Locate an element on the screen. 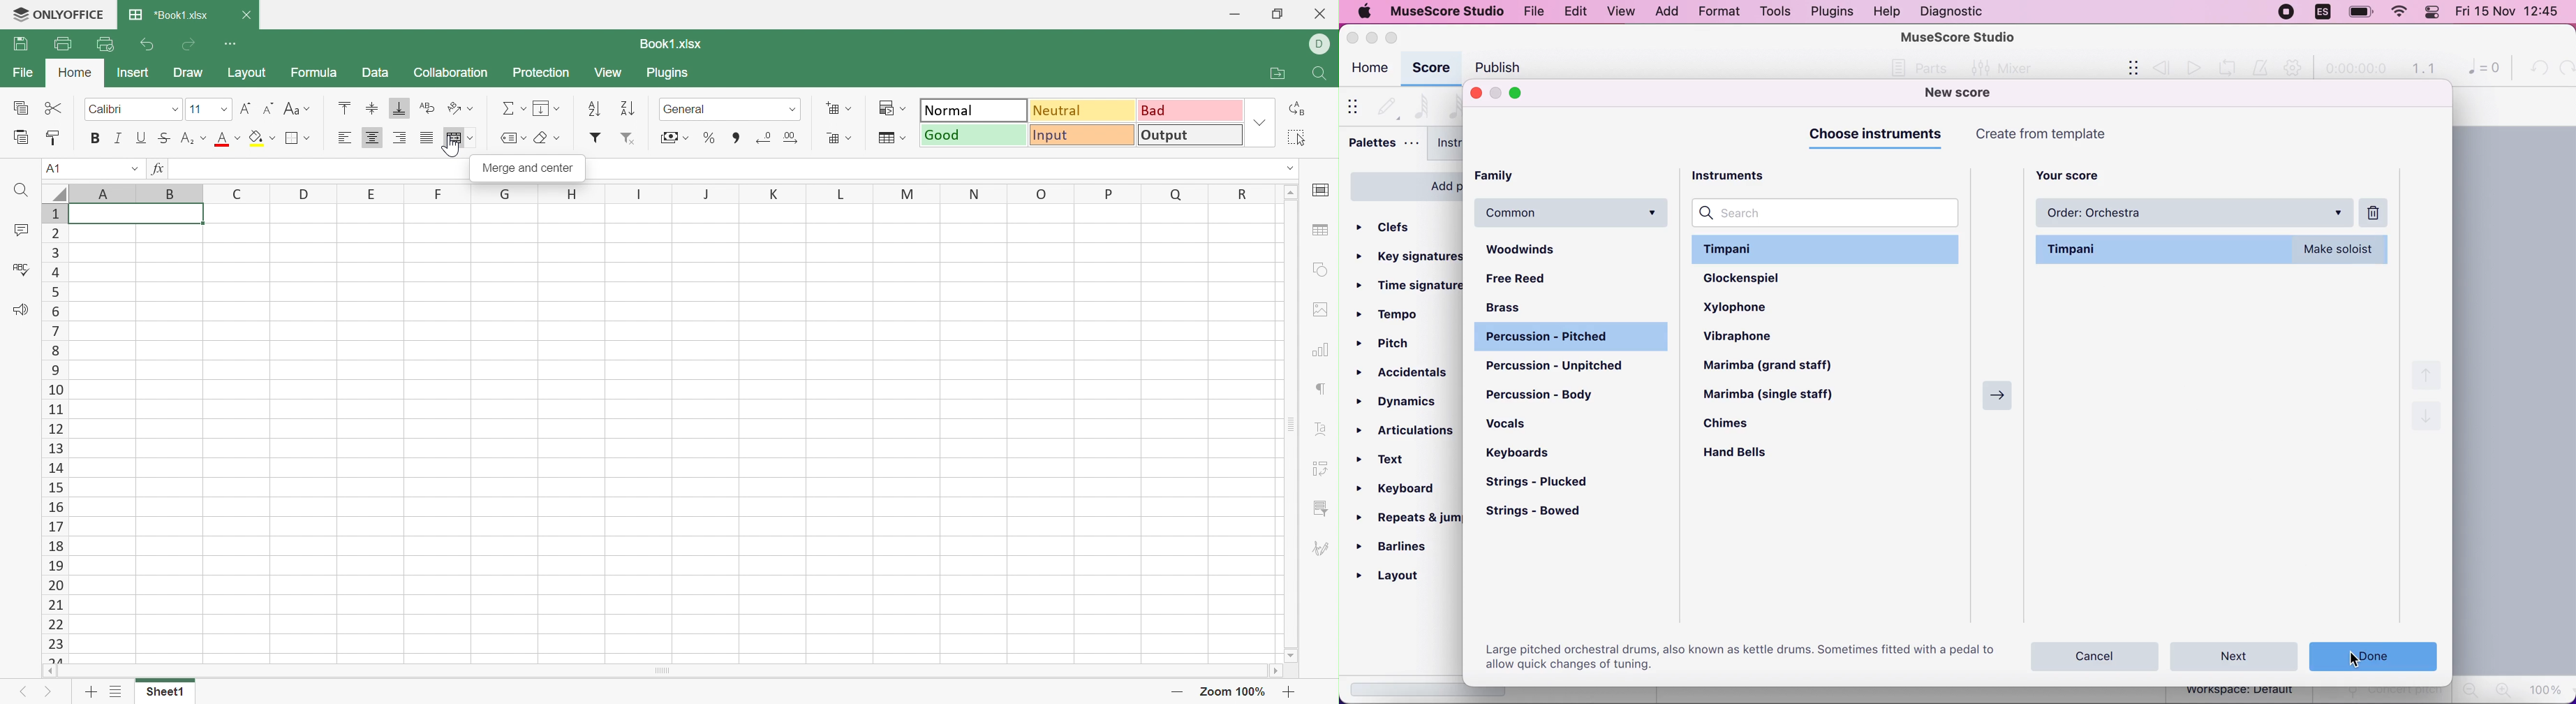  pitch is located at coordinates (1389, 345).